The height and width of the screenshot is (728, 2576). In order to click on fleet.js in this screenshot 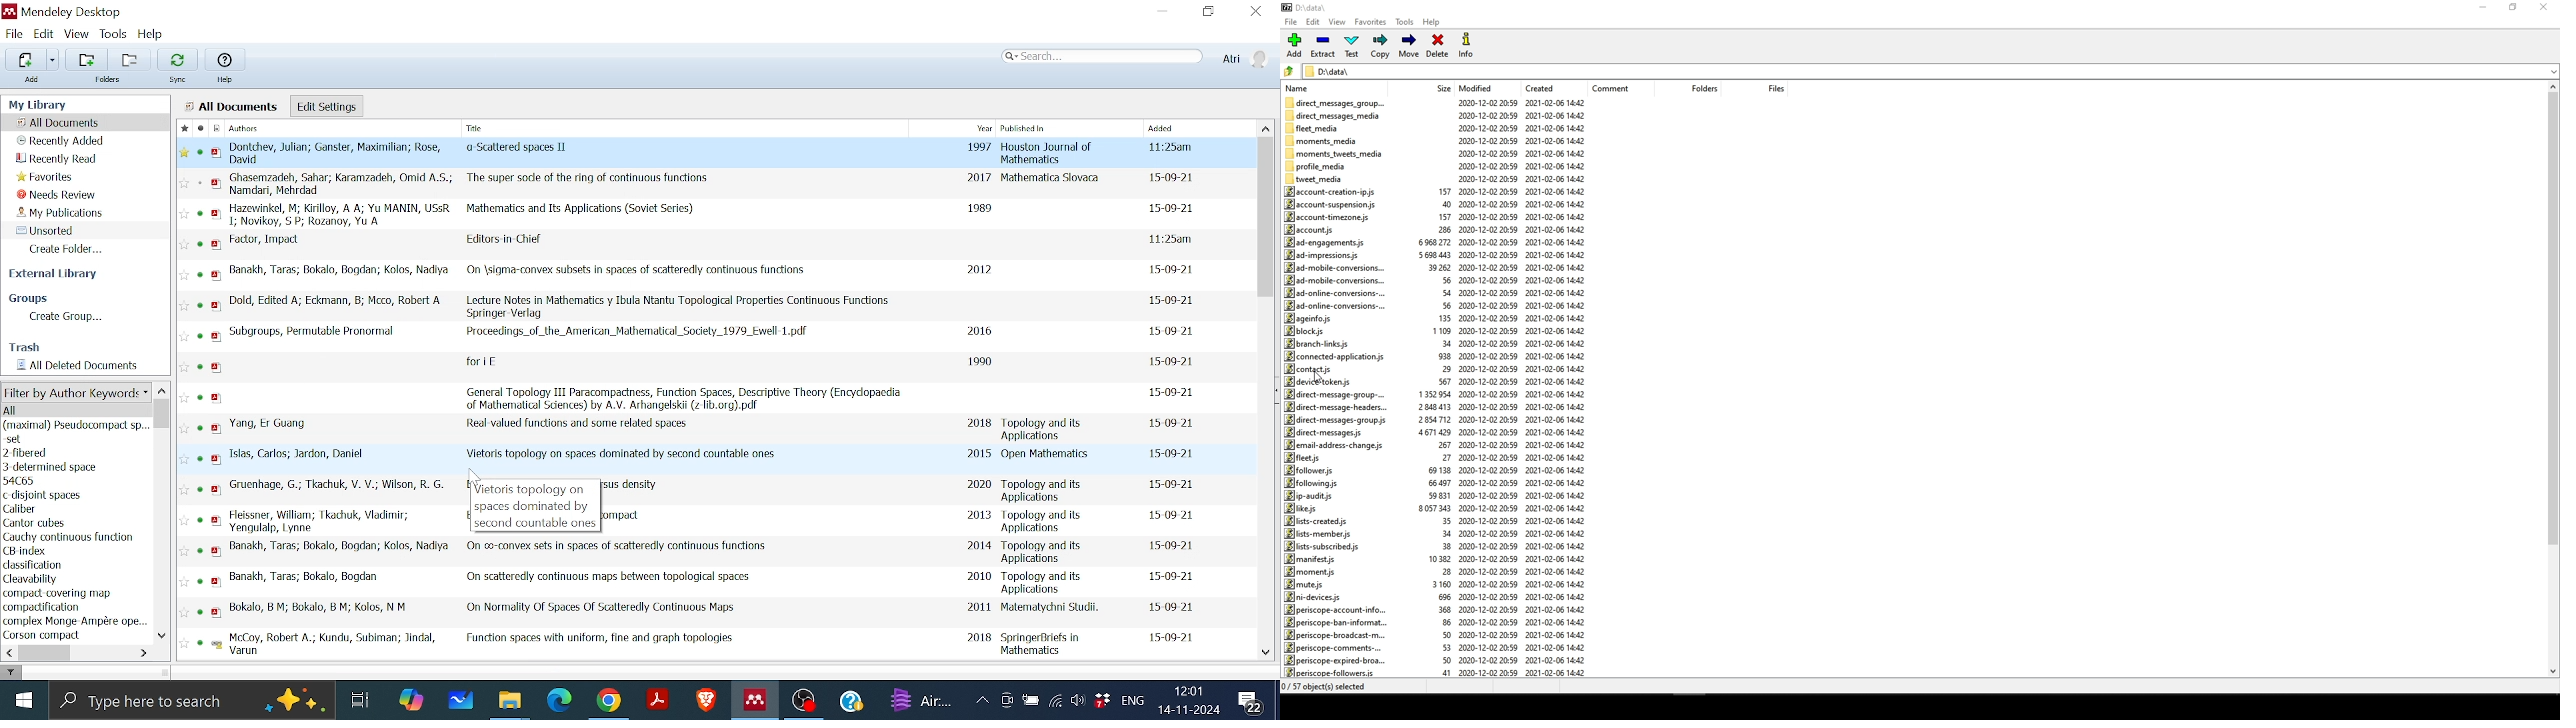, I will do `click(1305, 457)`.